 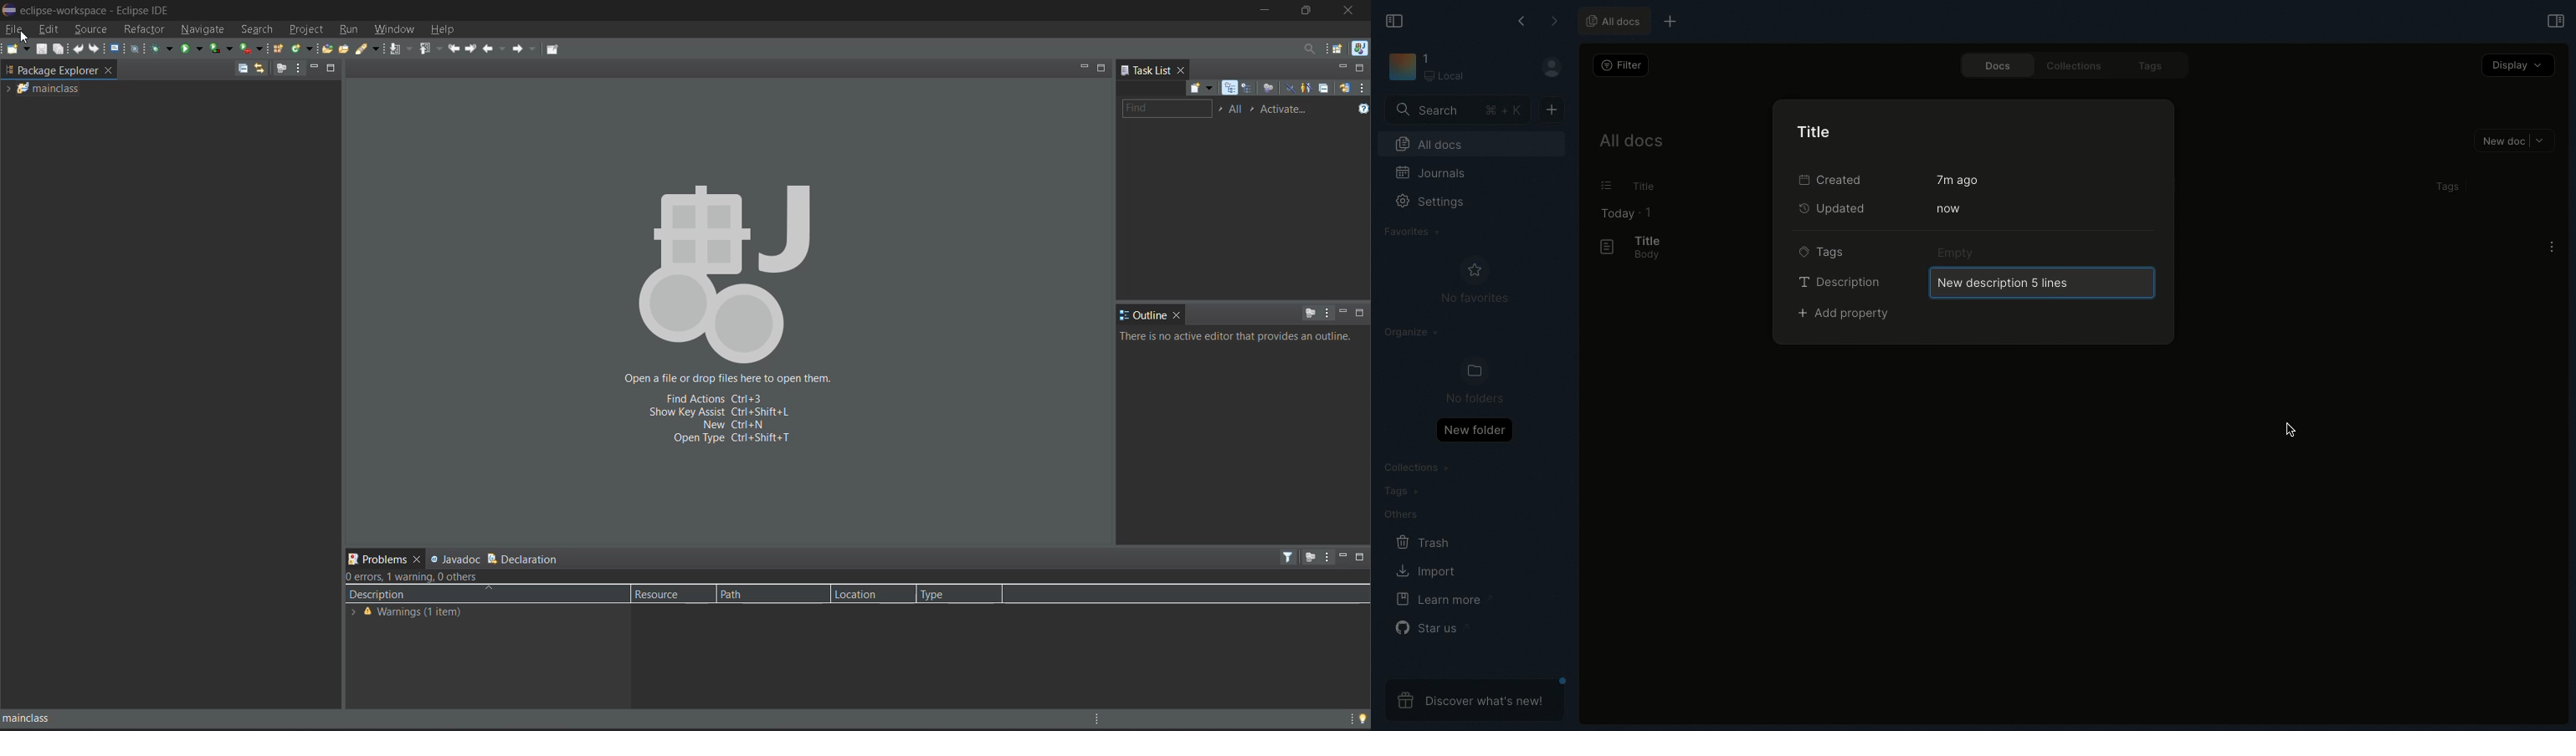 What do you see at coordinates (242, 69) in the screenshot?
I see `collapse all` at bounding box center [242, 69].